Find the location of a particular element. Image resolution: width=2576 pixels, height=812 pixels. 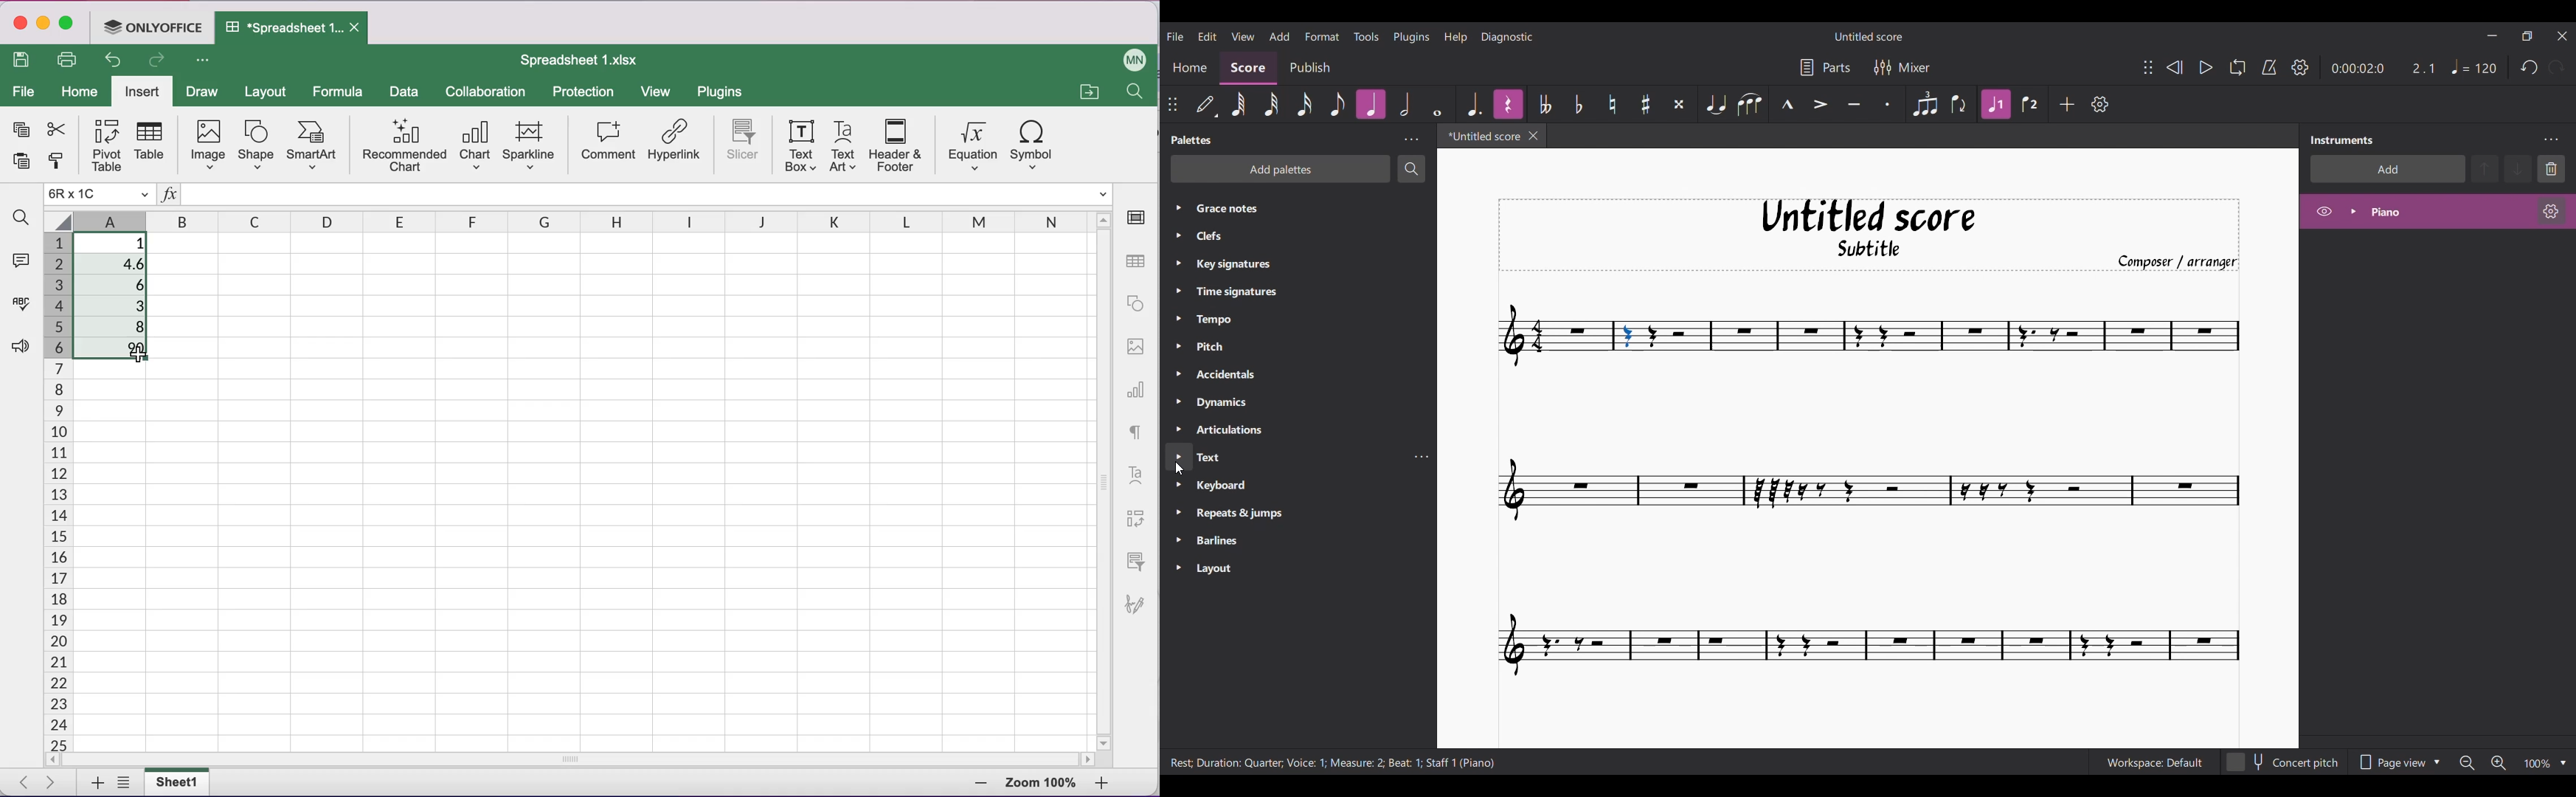

text is located at coordinates (1139, 434).